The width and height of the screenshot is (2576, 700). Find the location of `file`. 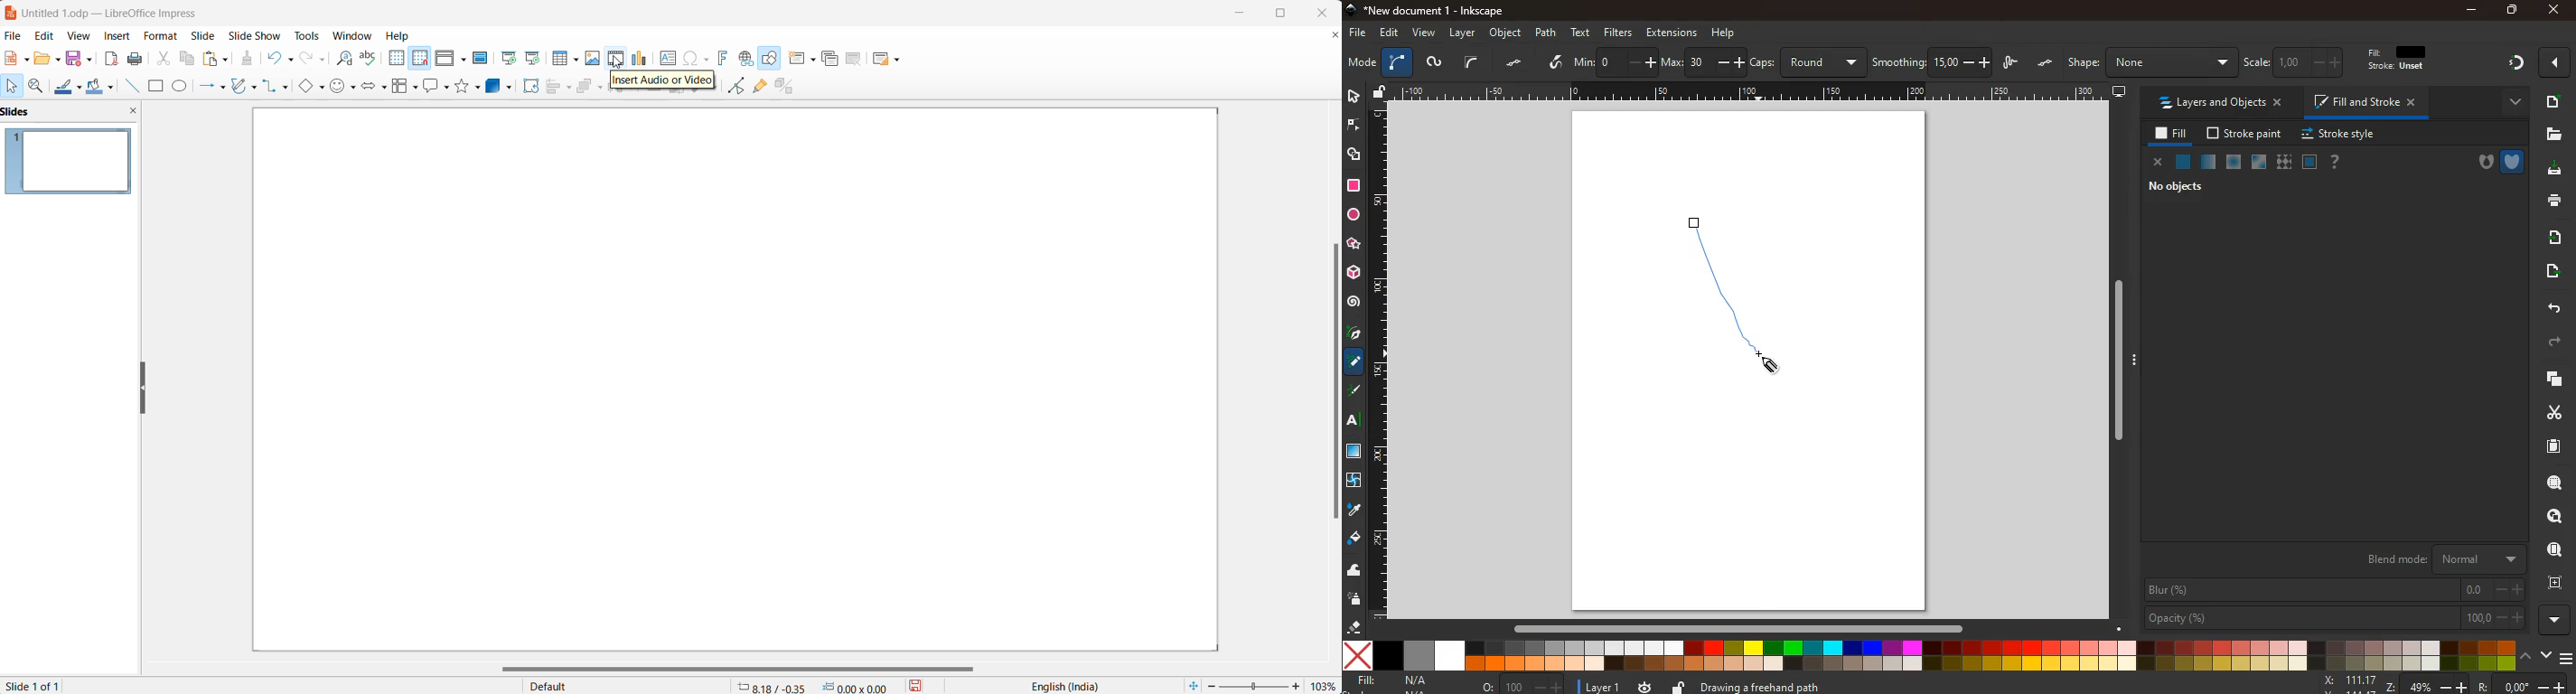

file is located at coordinates (13, 35).